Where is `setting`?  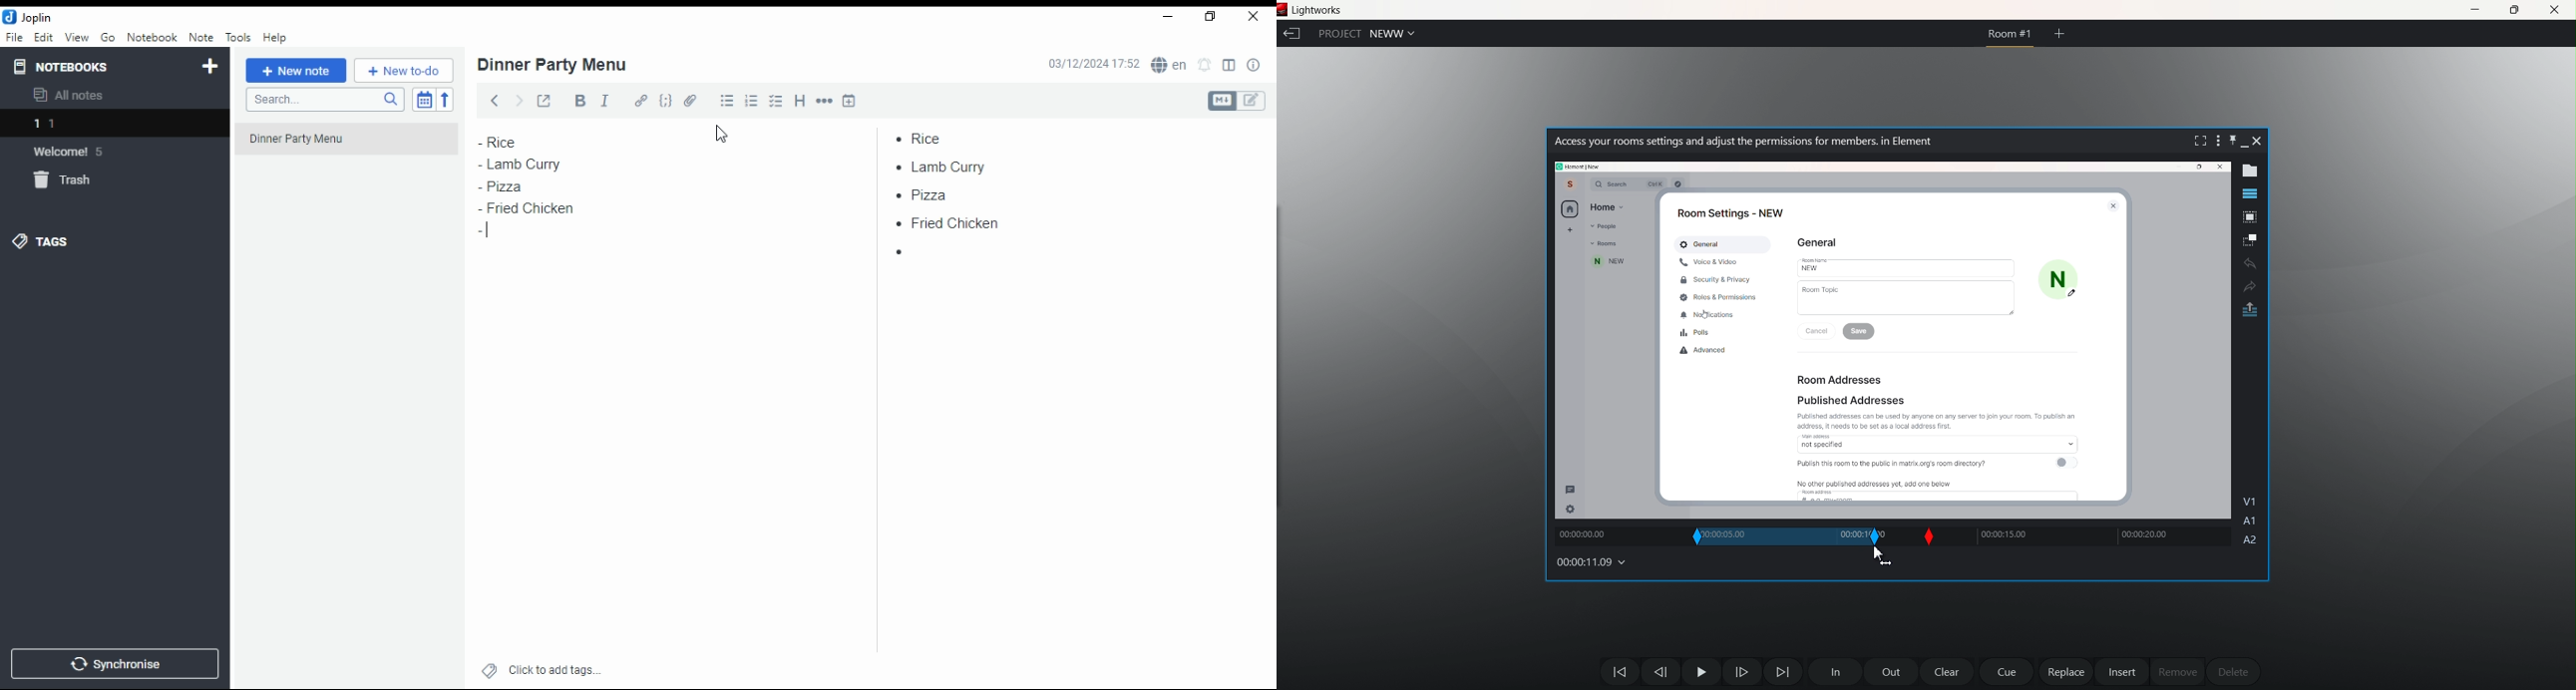 setting is located at coordinates (1570, 508).